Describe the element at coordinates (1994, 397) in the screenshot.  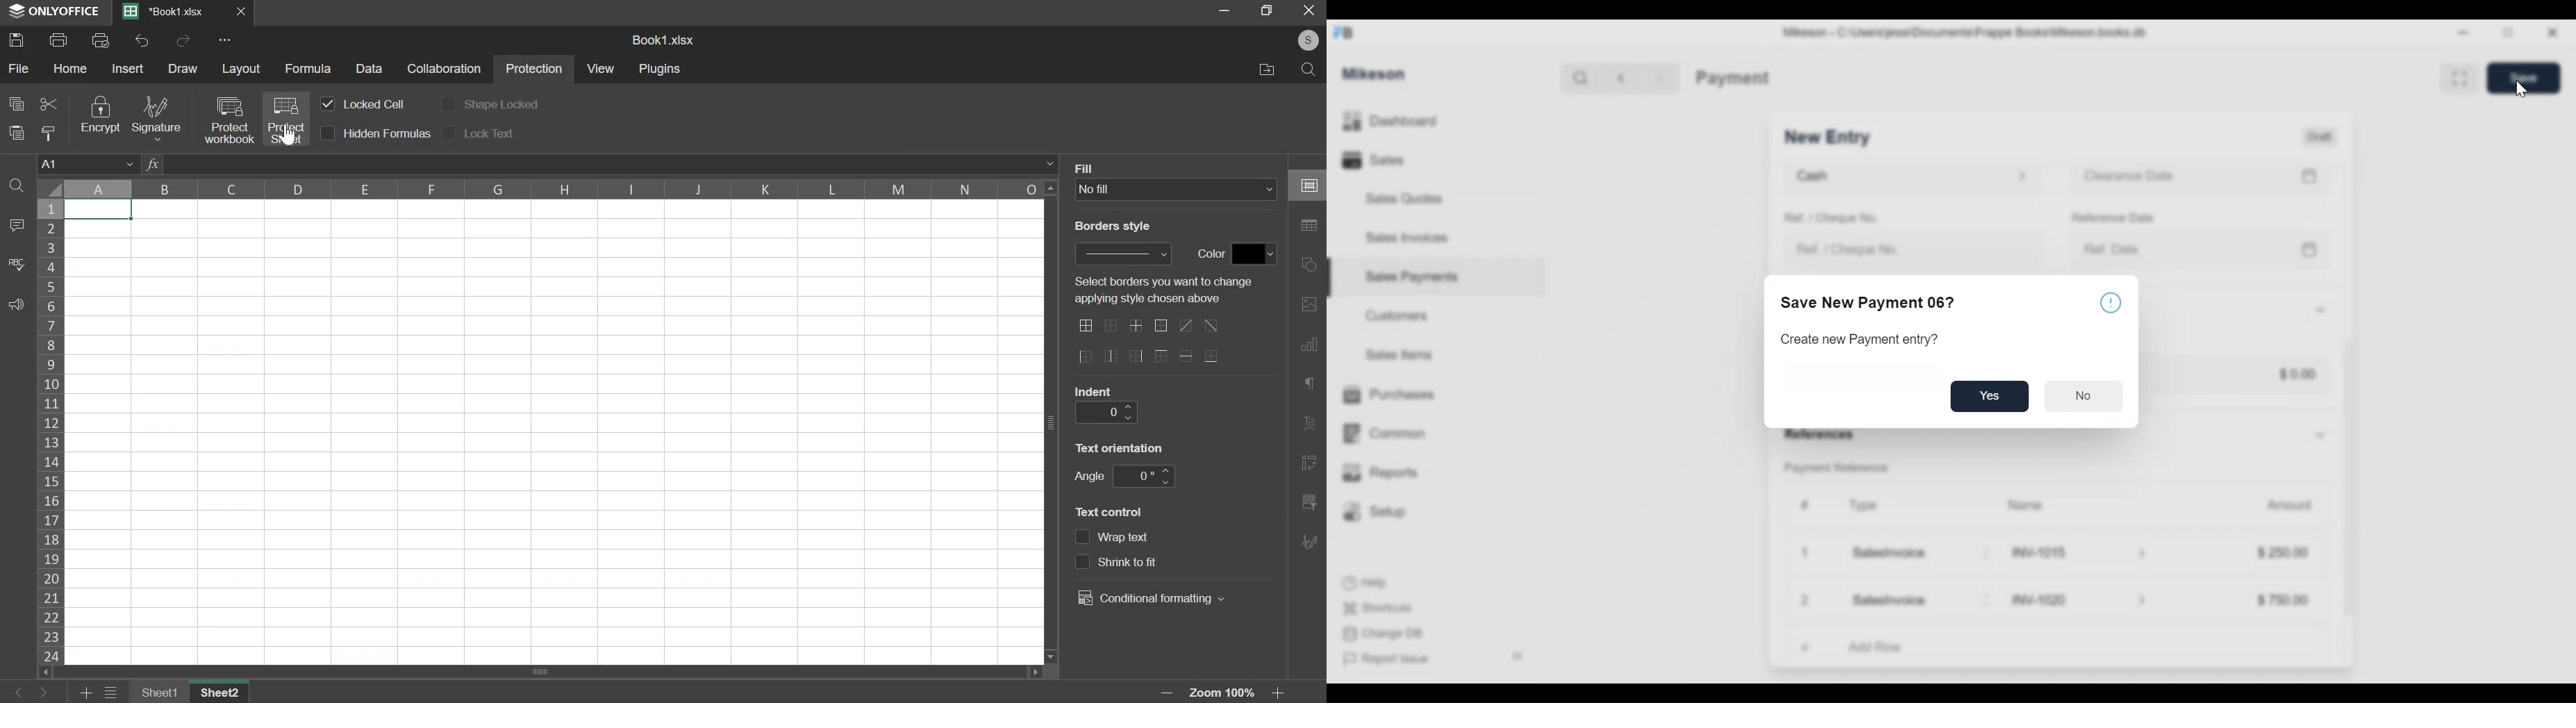
I see `Yes` at that location.